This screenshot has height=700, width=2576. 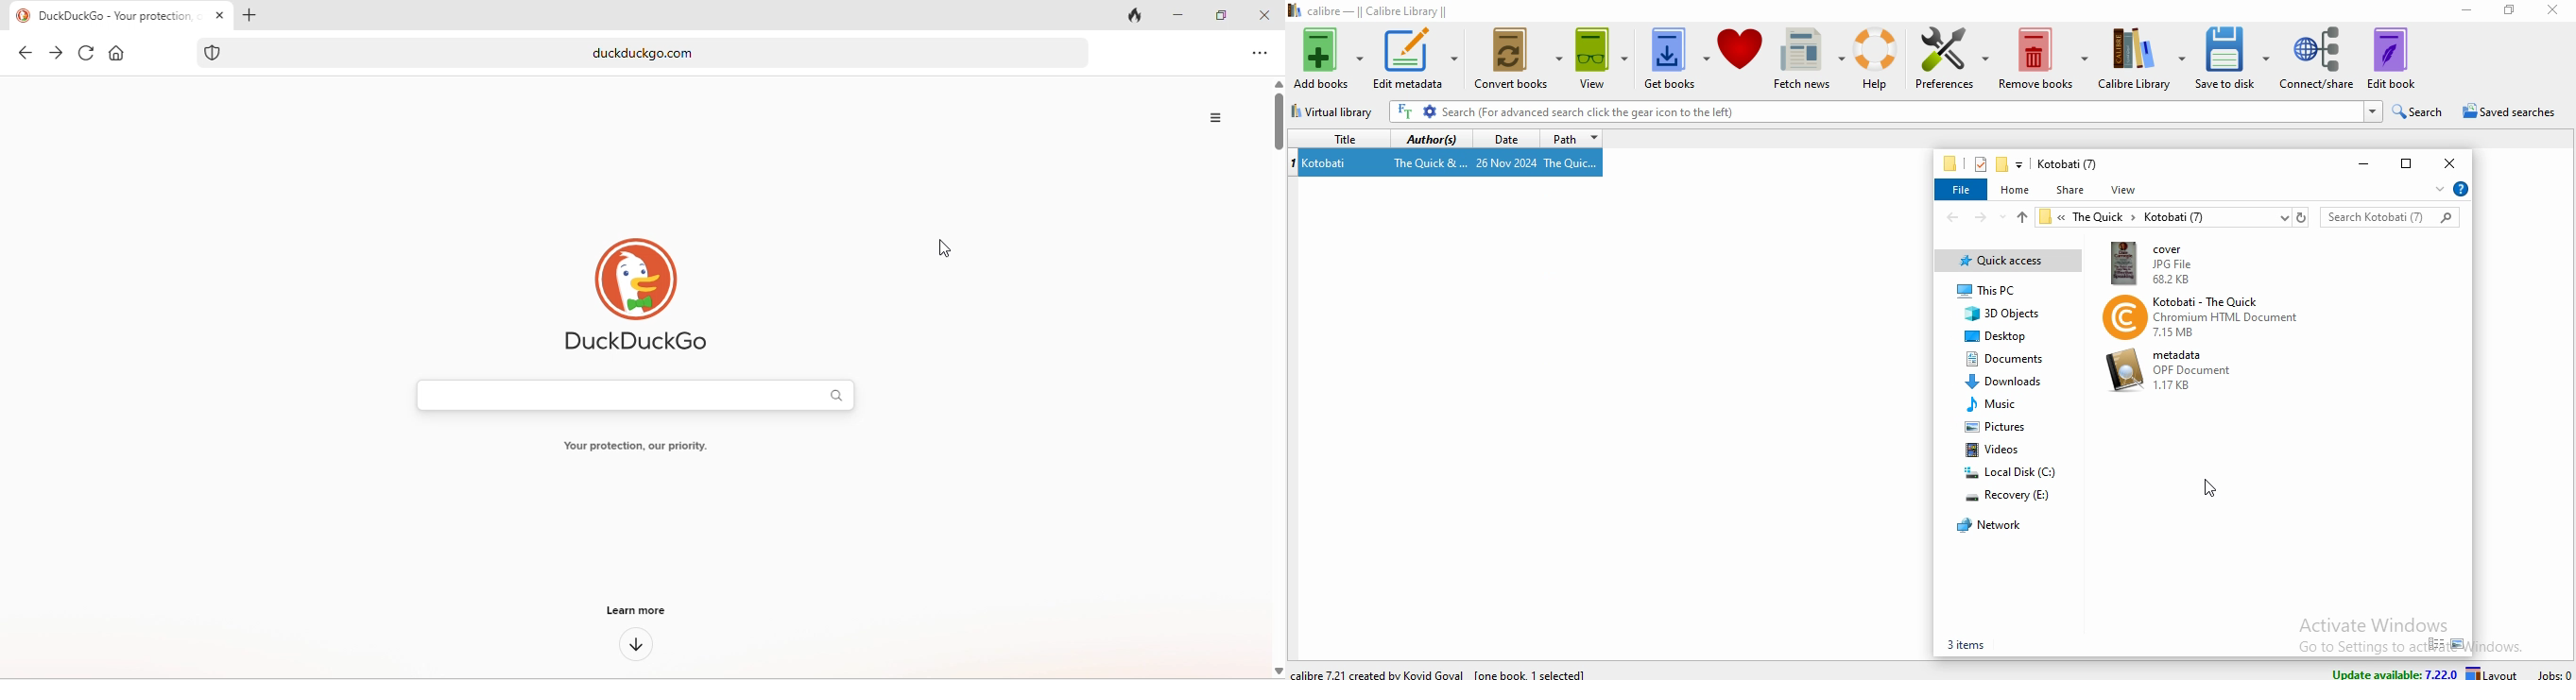 What do you see at coordinates (1277, 115) in the screenshot?
I see `vertical scroll bar` at bounding box center [1277, 115].